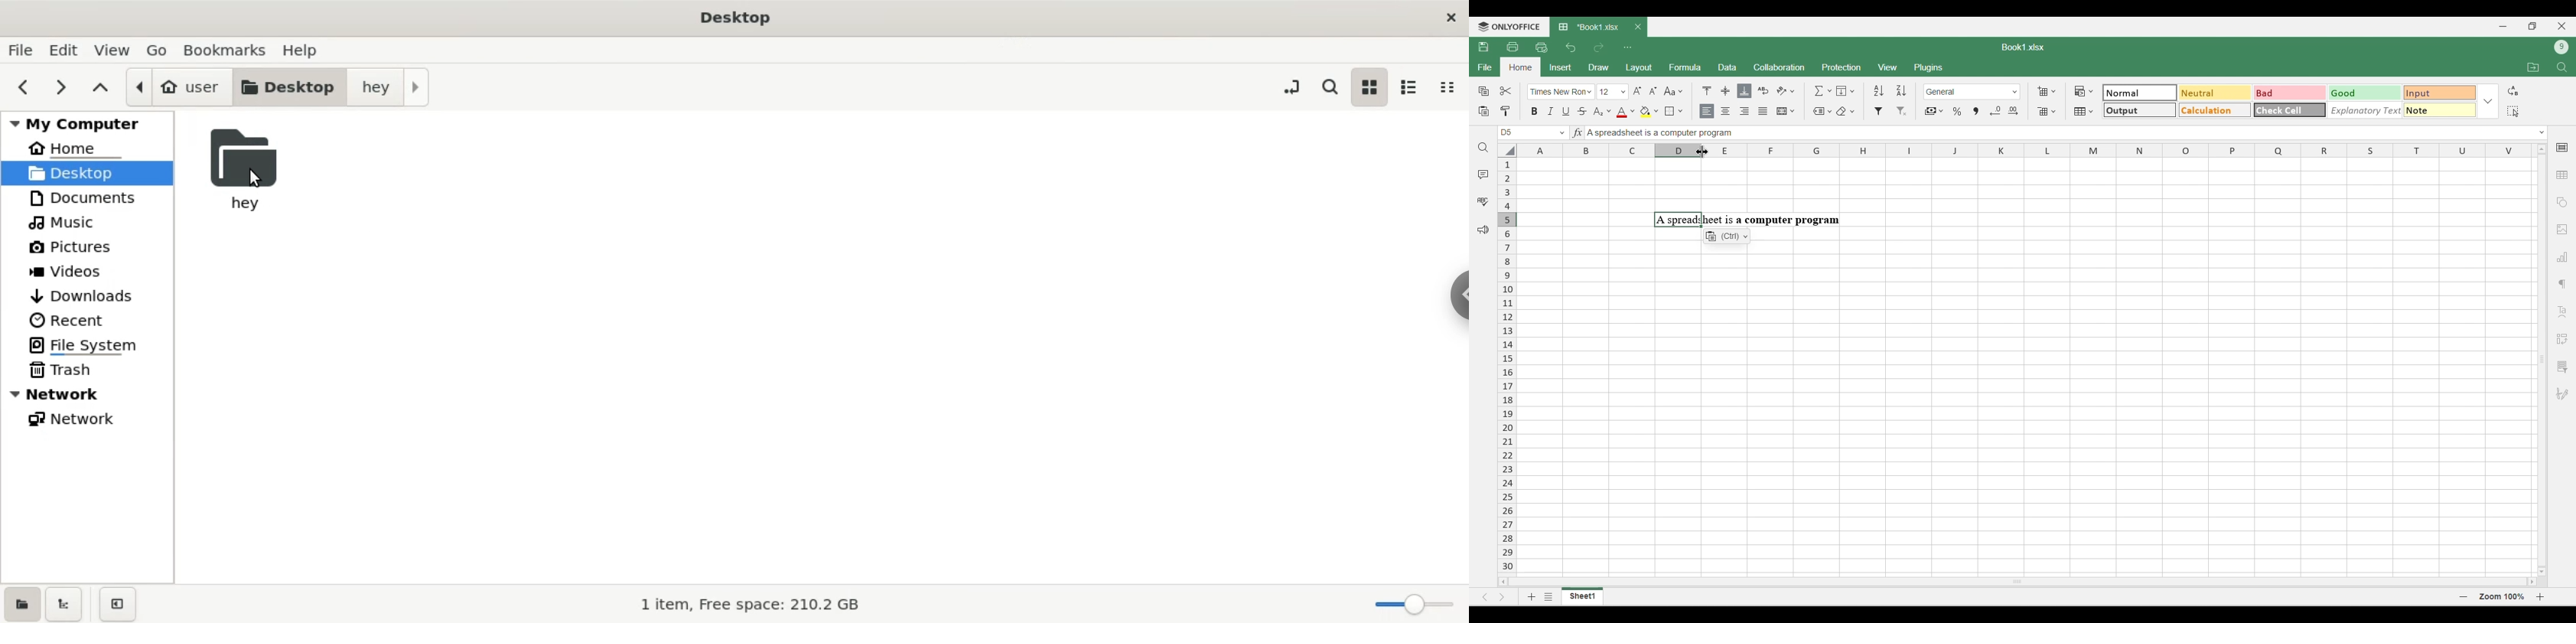 This screenshot has width=2576, height=644. I want to click on Formula menu, so click(1685, 67).